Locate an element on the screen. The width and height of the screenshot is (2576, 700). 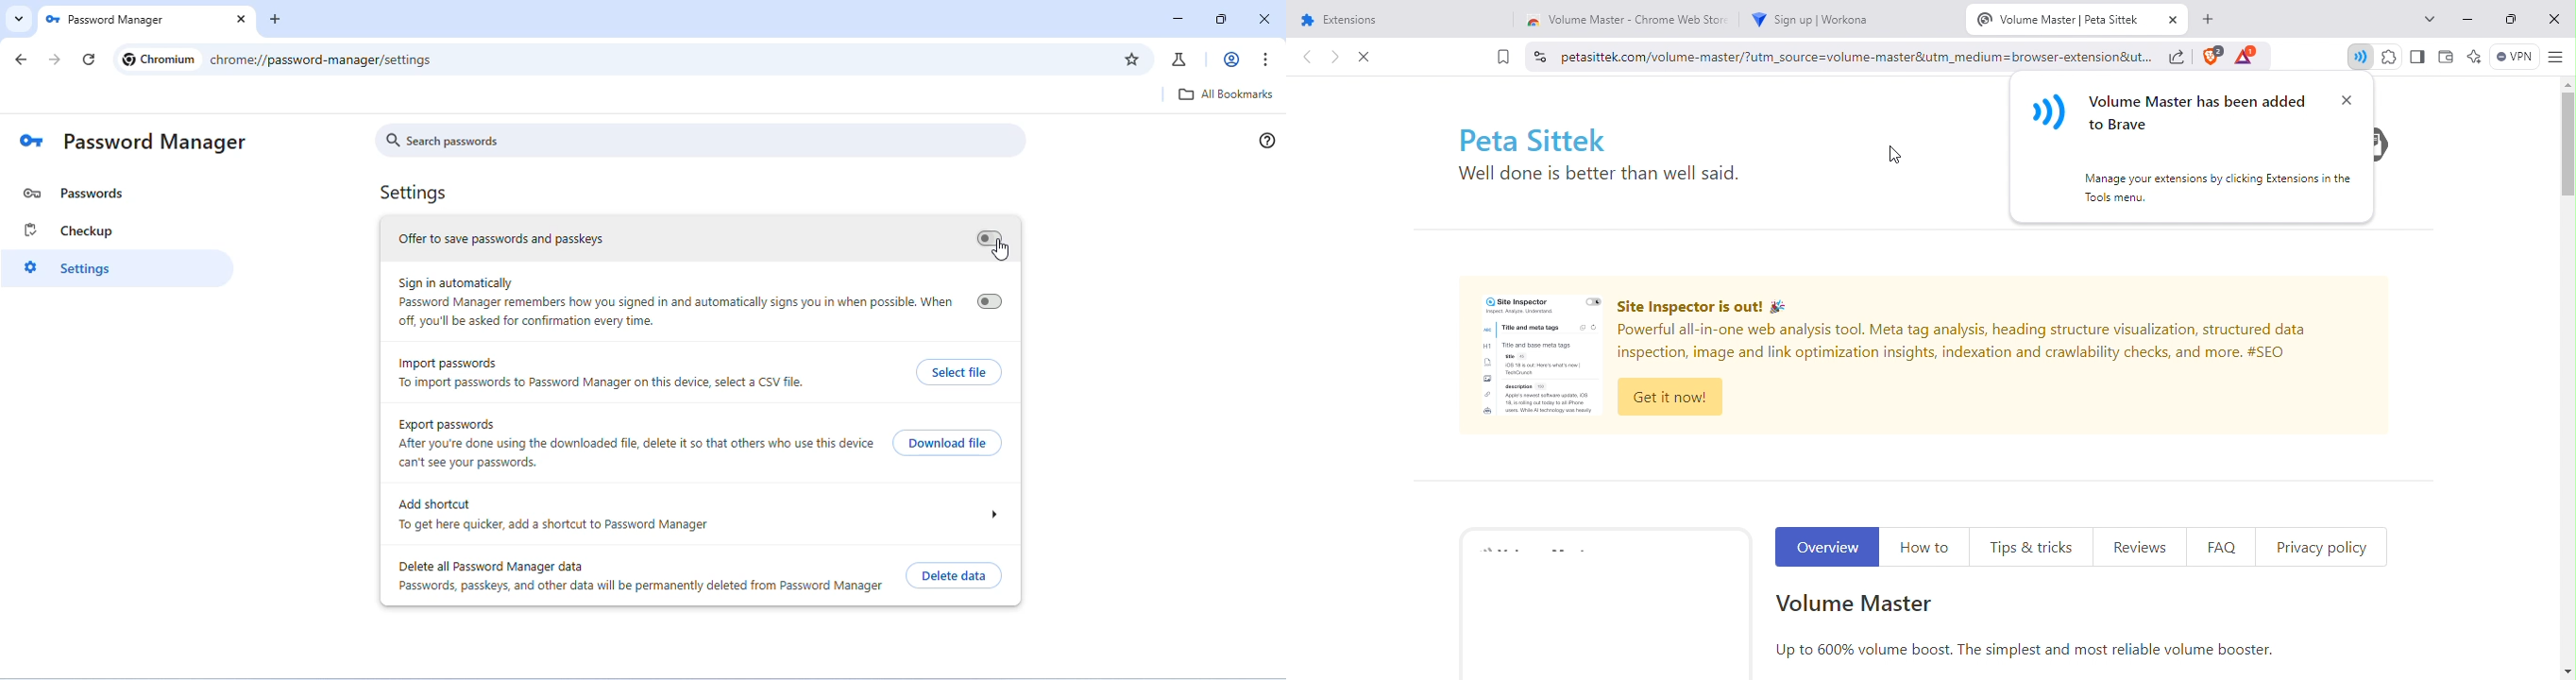
Information is located at coordinates (2212, 189).